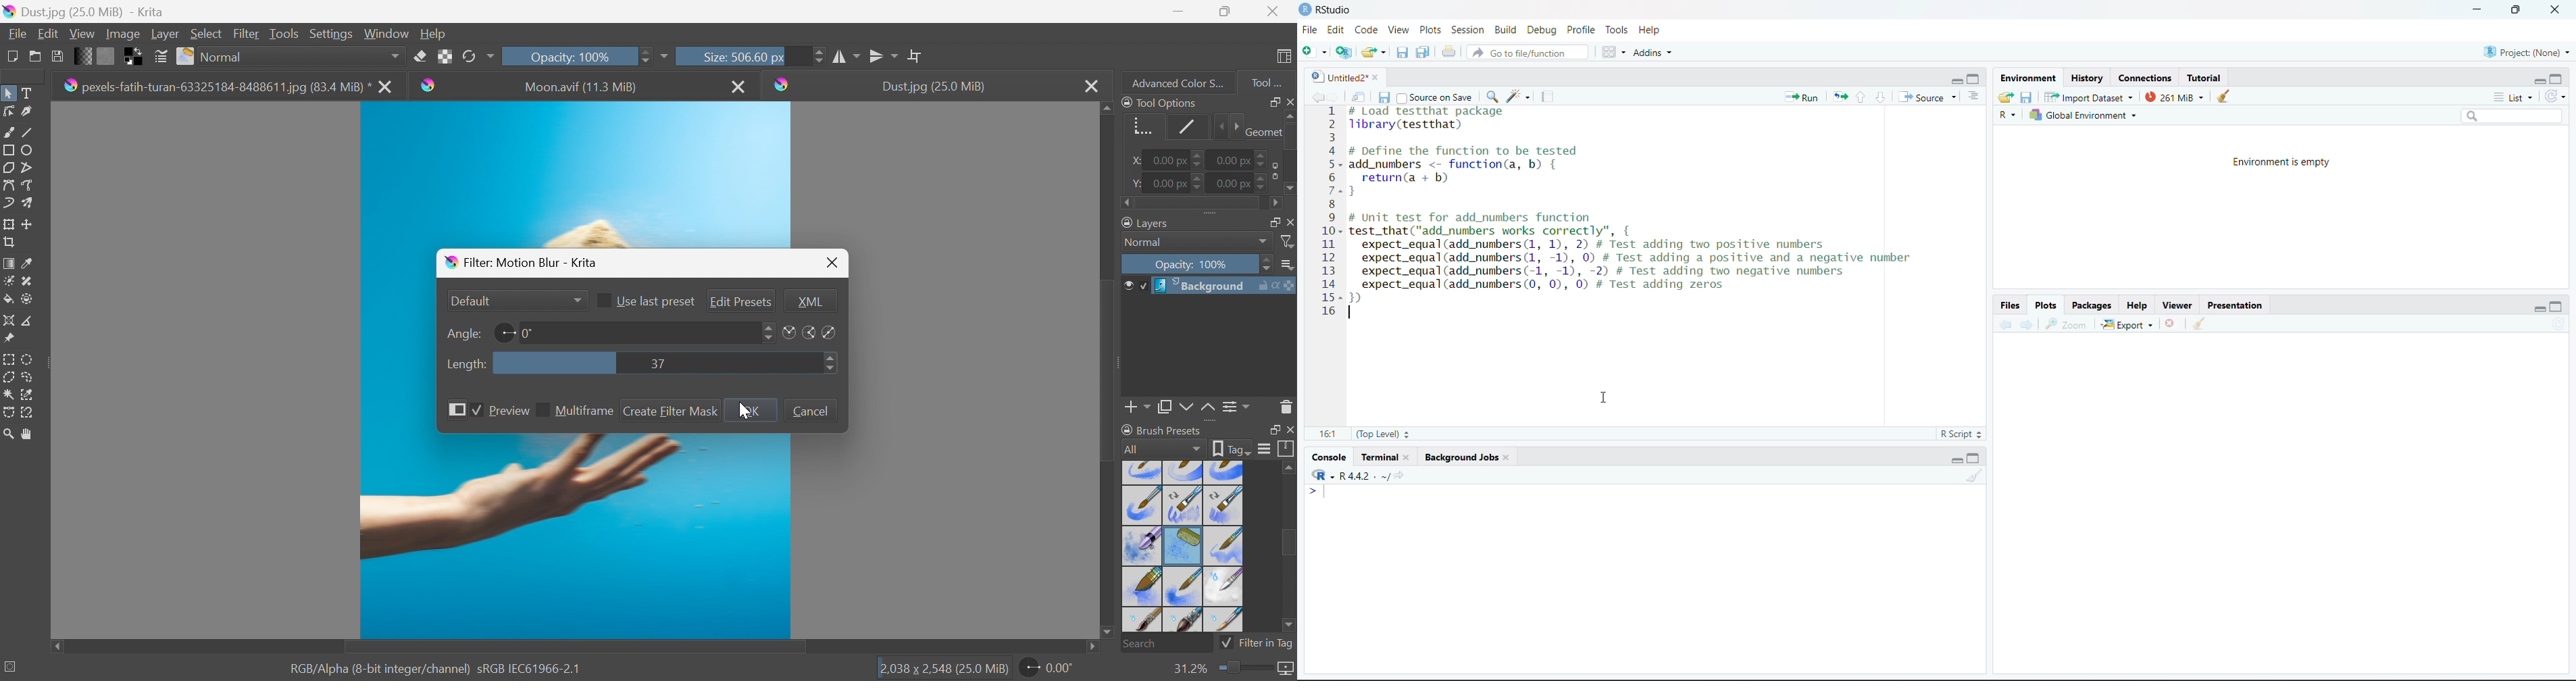  Describe the element at coordinates (1366, 30) in the screenshot. I see `Code` at that location.